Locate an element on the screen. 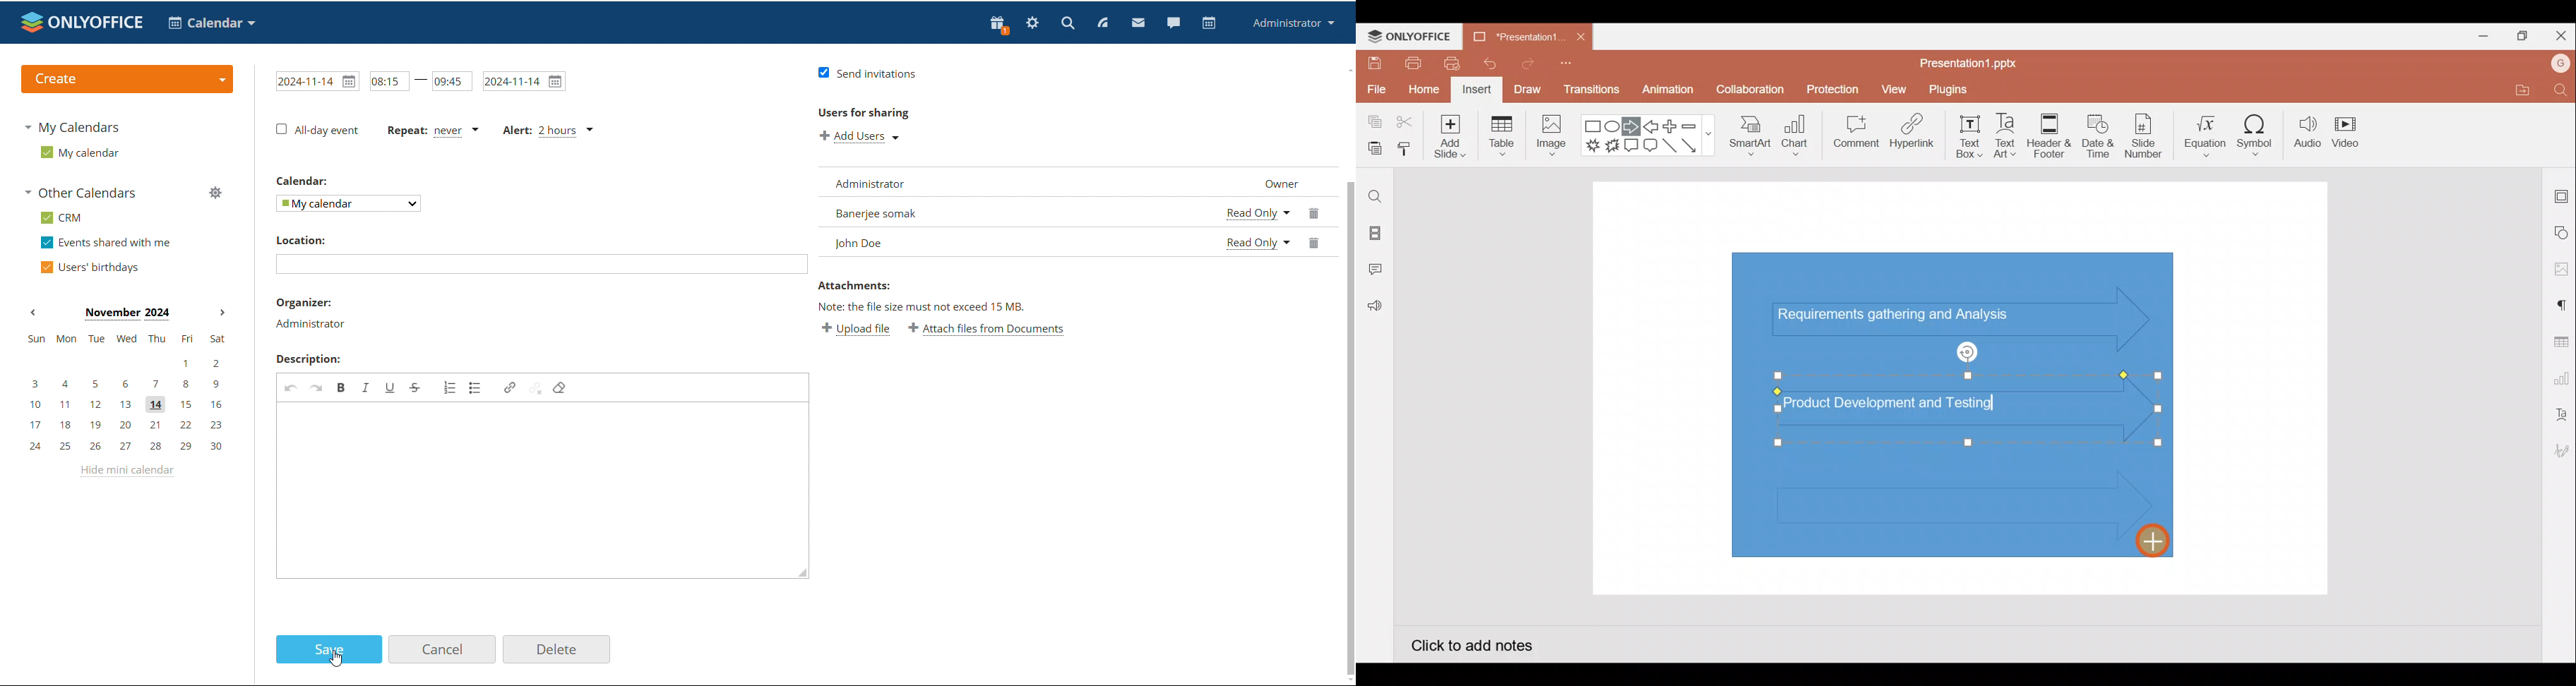 The height and width of the screenshot is (700, 2576). Text (Product Development and Testing) on 2nd inserted arrow is located at coordinates (1901, 401).